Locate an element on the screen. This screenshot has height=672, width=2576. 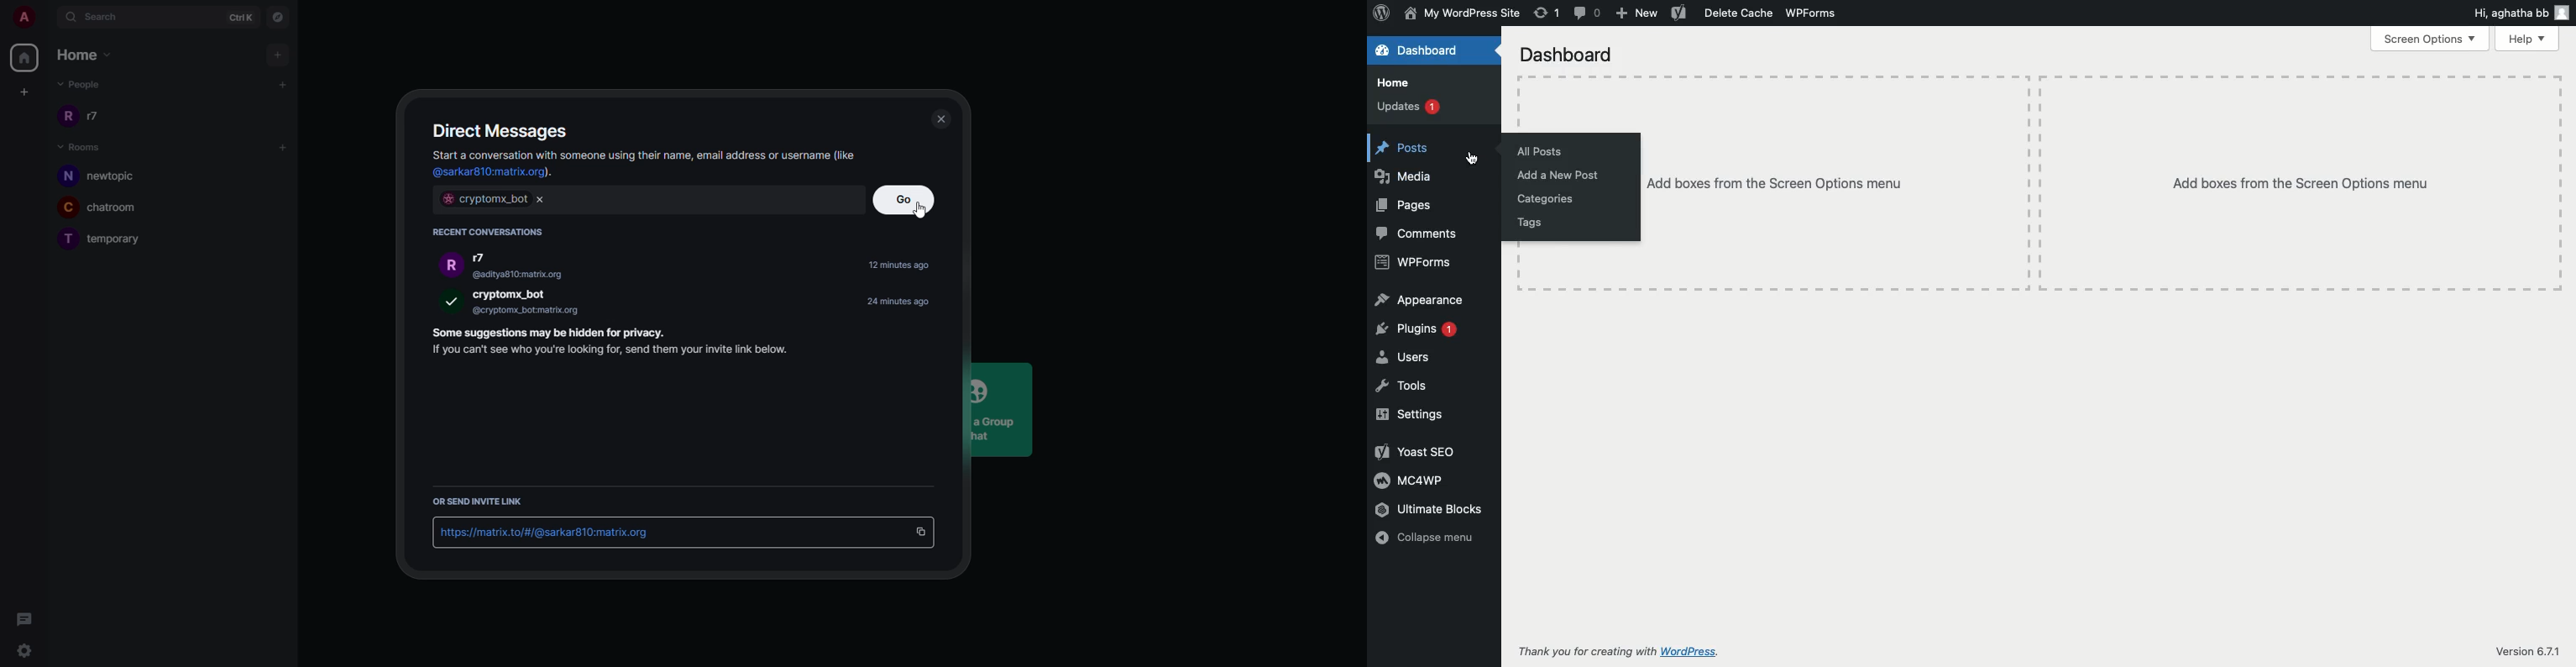
create space is located at coordinates (24, 91).